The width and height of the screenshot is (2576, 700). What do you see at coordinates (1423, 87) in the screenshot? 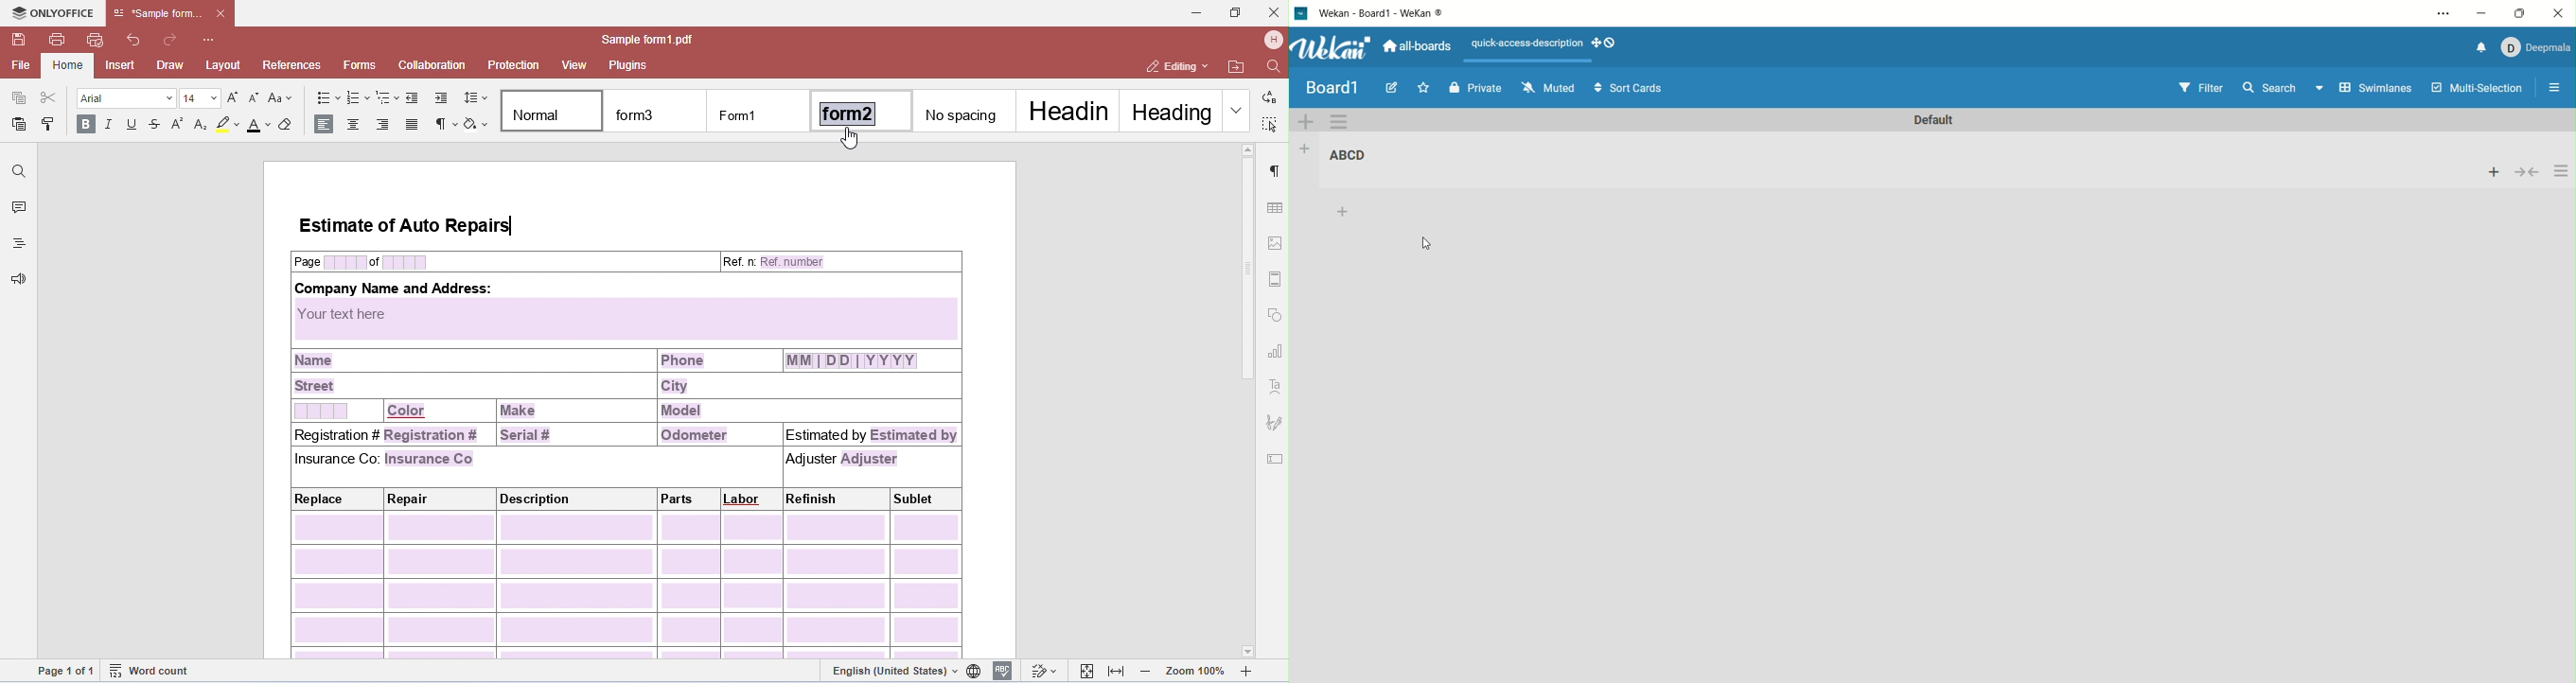
I see `favorite` at bounding box center [1423, 87].